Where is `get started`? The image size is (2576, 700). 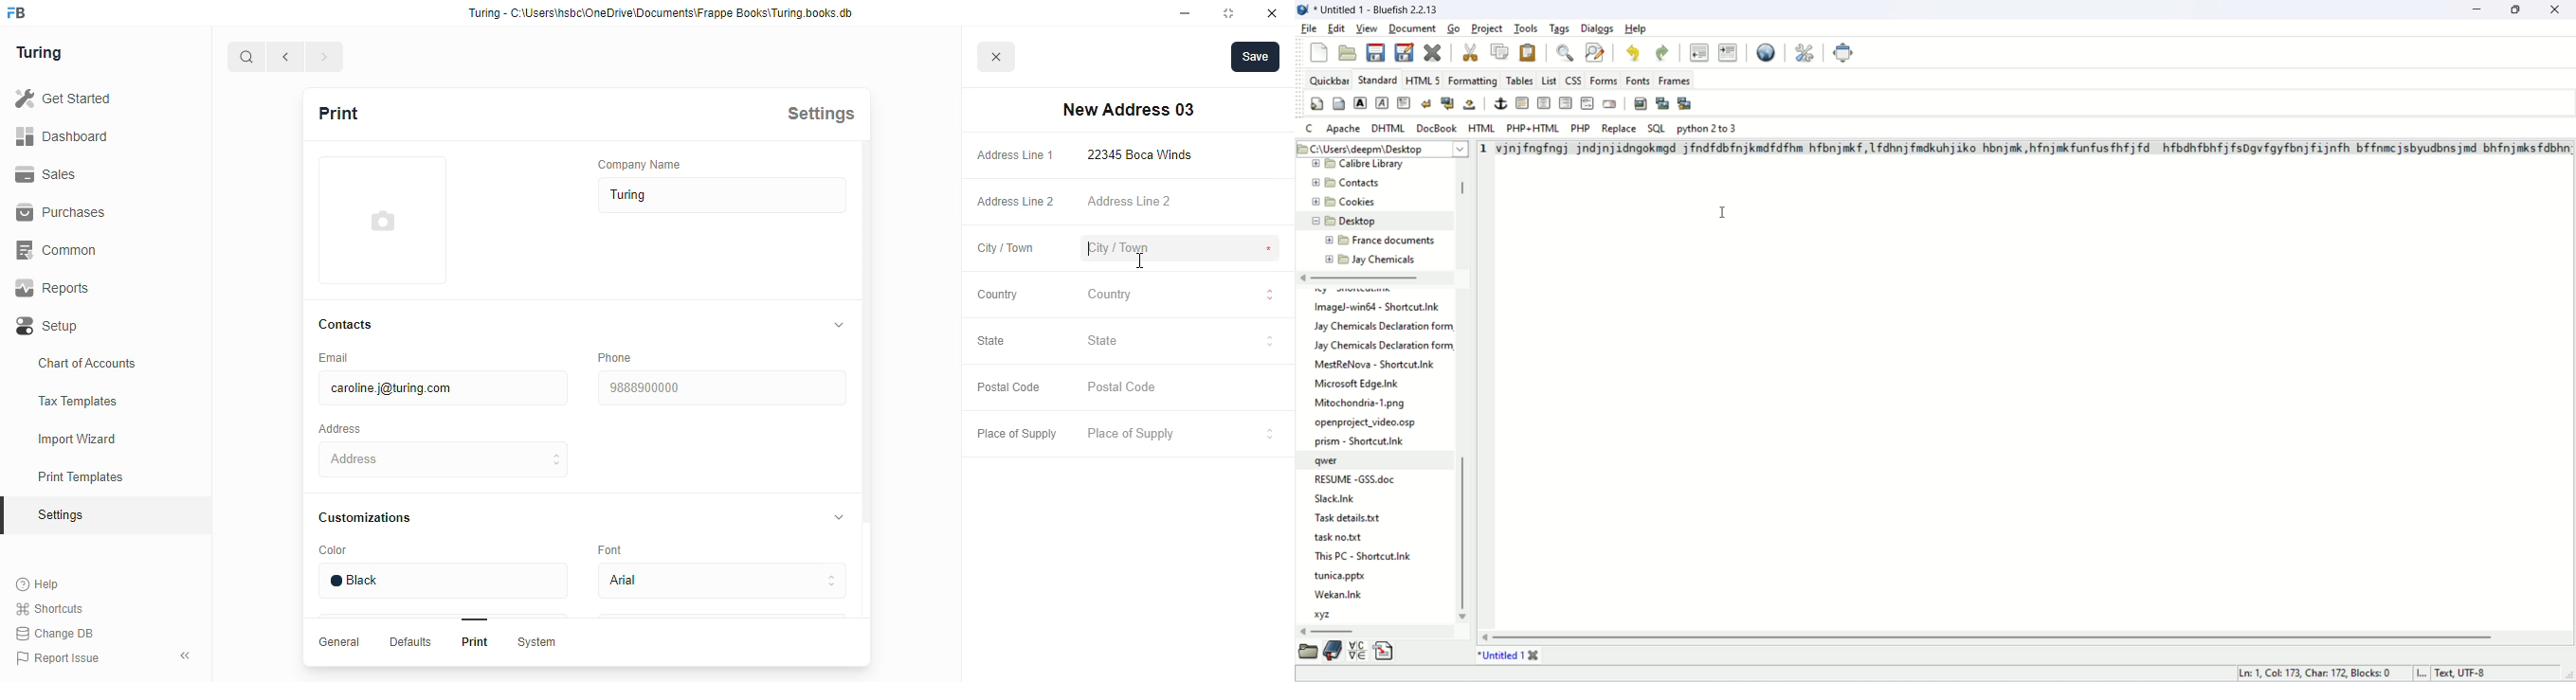
get started is located at coordinates (63, 99).